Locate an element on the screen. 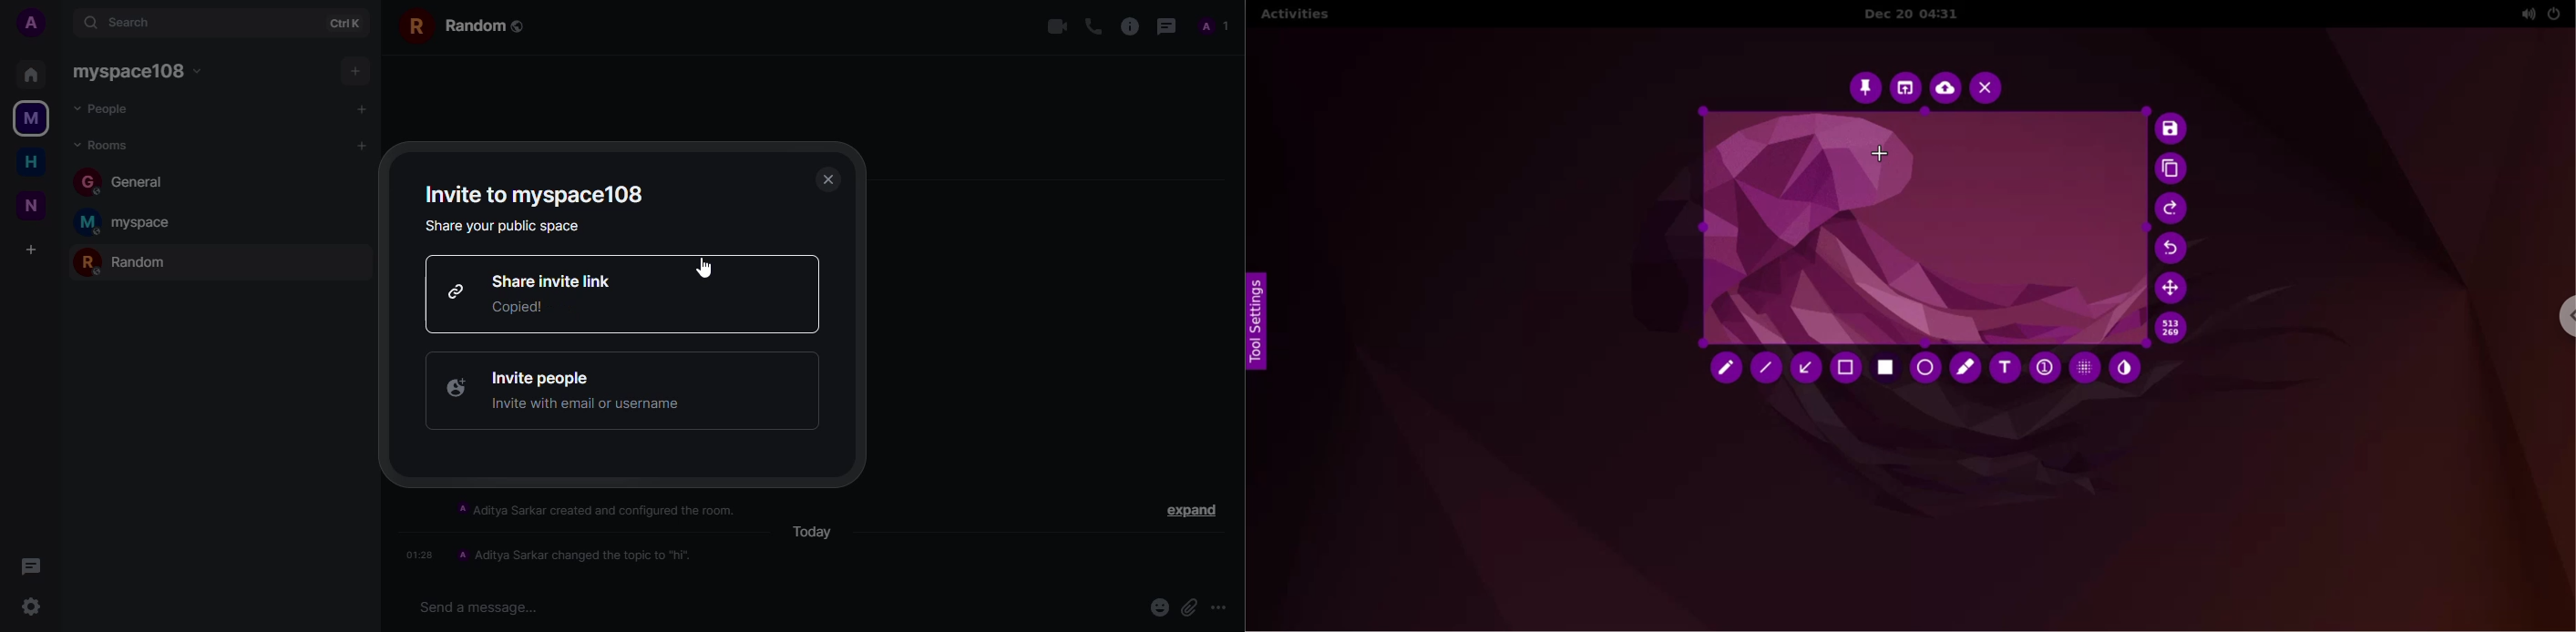  threads is located at coordinates (35, 566).